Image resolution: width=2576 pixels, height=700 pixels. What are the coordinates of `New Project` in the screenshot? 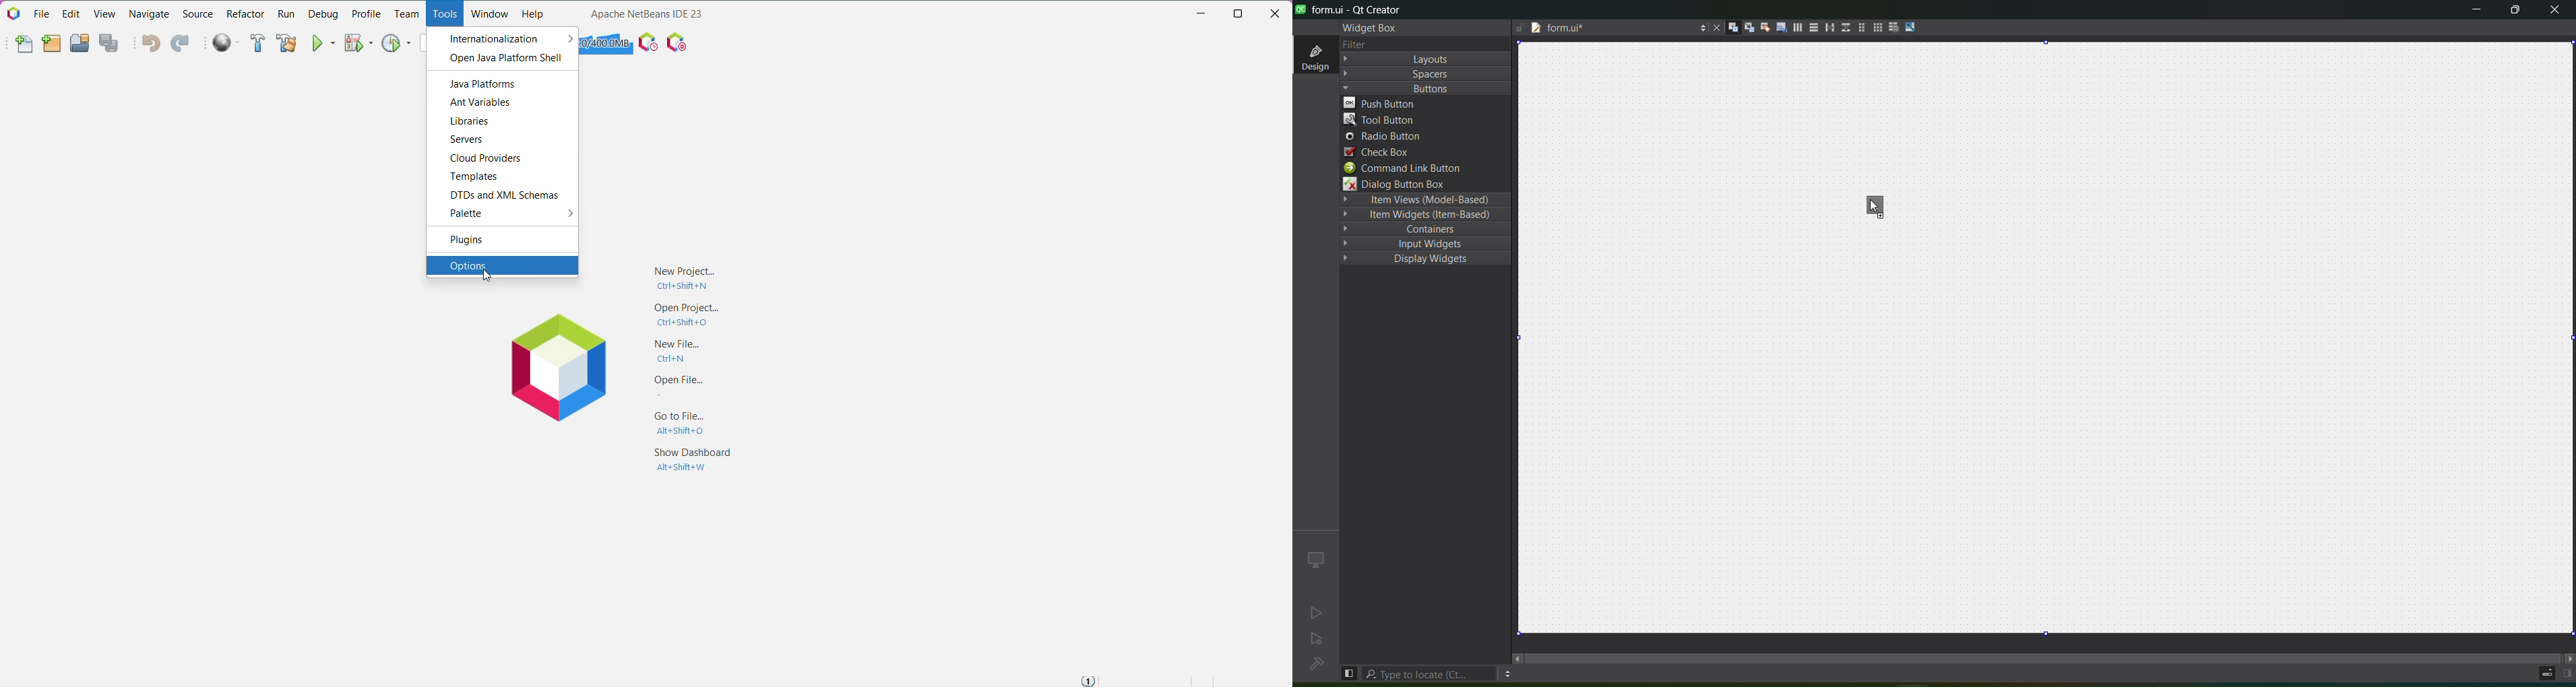 It's located at (680, 277).